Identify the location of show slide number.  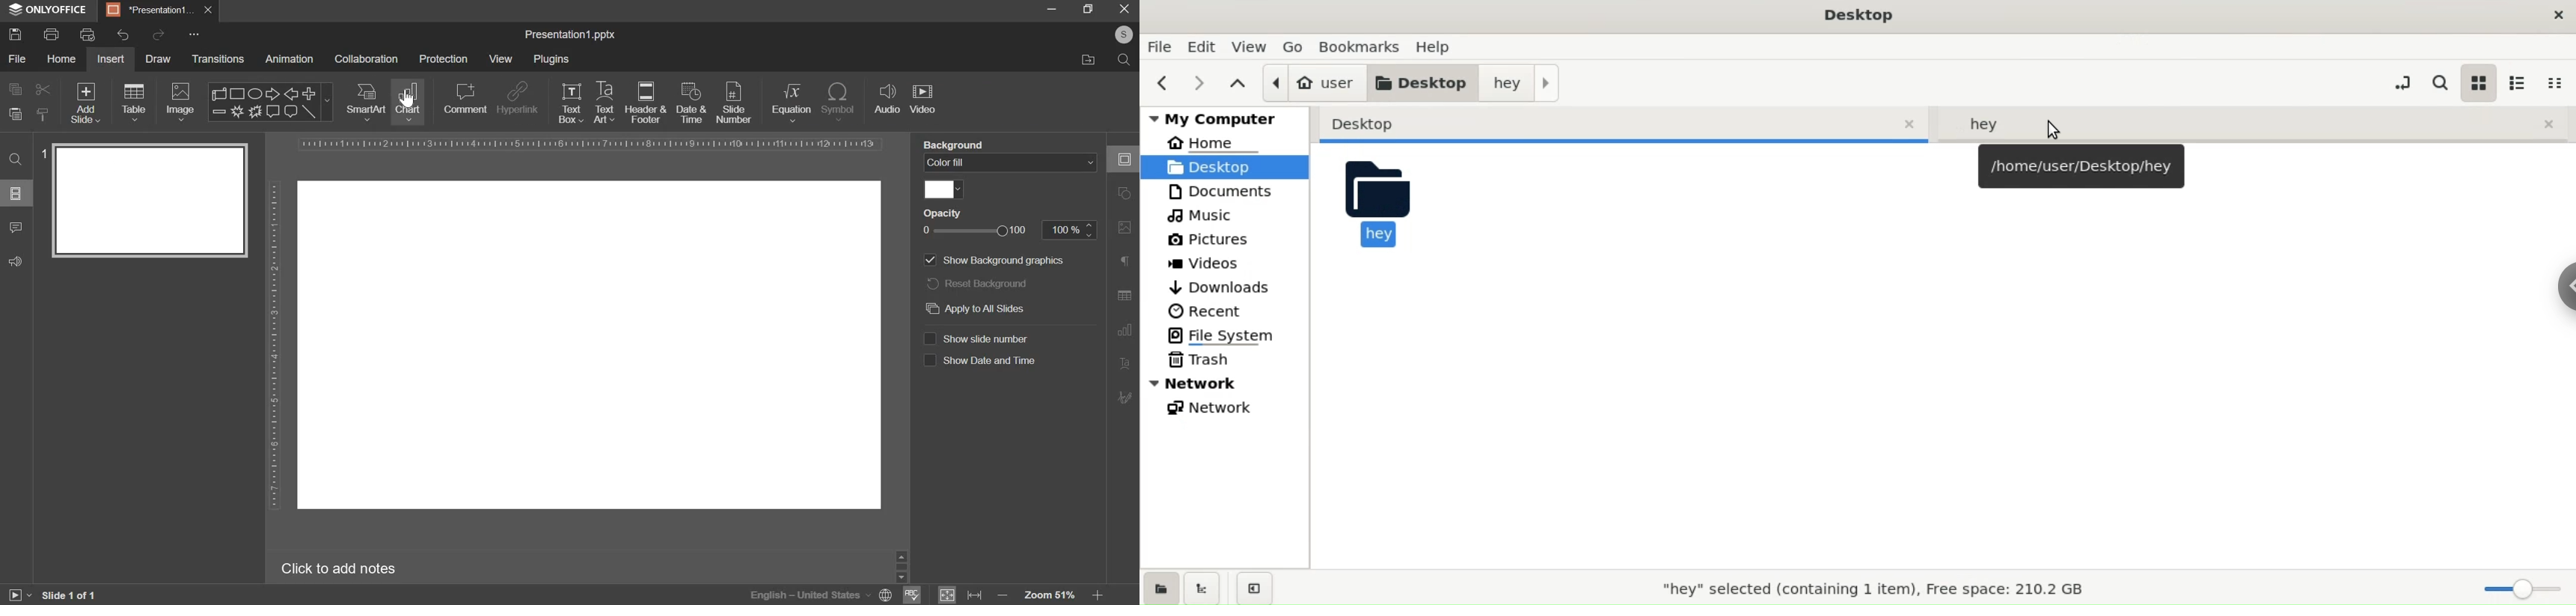
(986, 339).